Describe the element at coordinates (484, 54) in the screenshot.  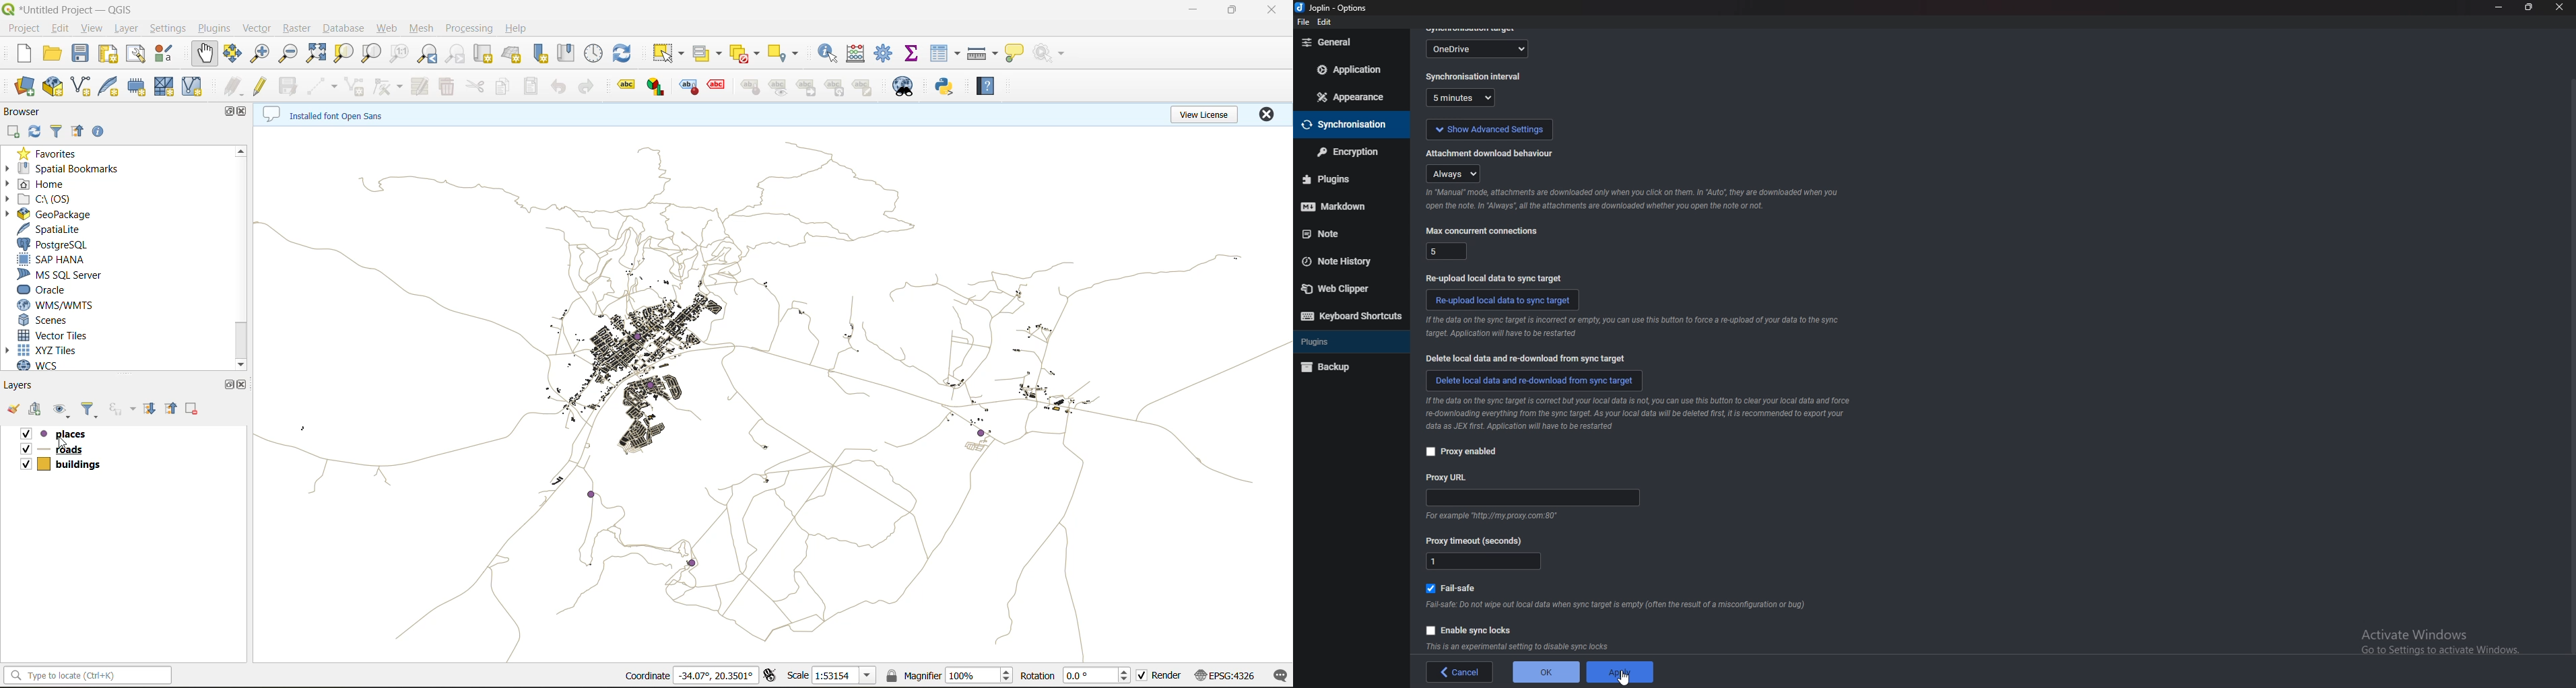
I see `new map view` at that location.